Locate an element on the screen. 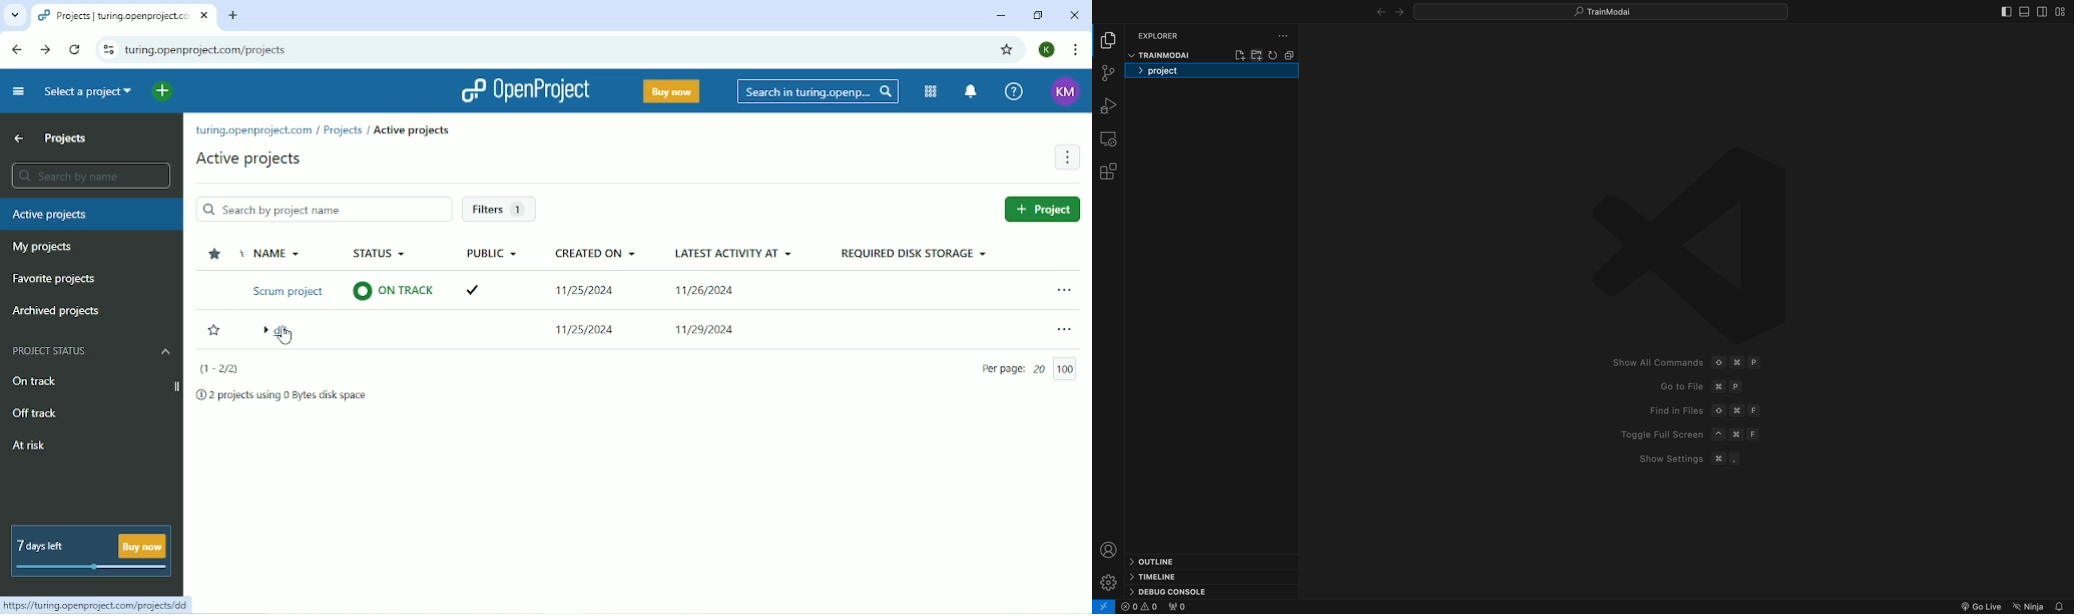 The height and width of the screenshot is (616, 2100). toggle bar is located at coordinates (2005, 11).